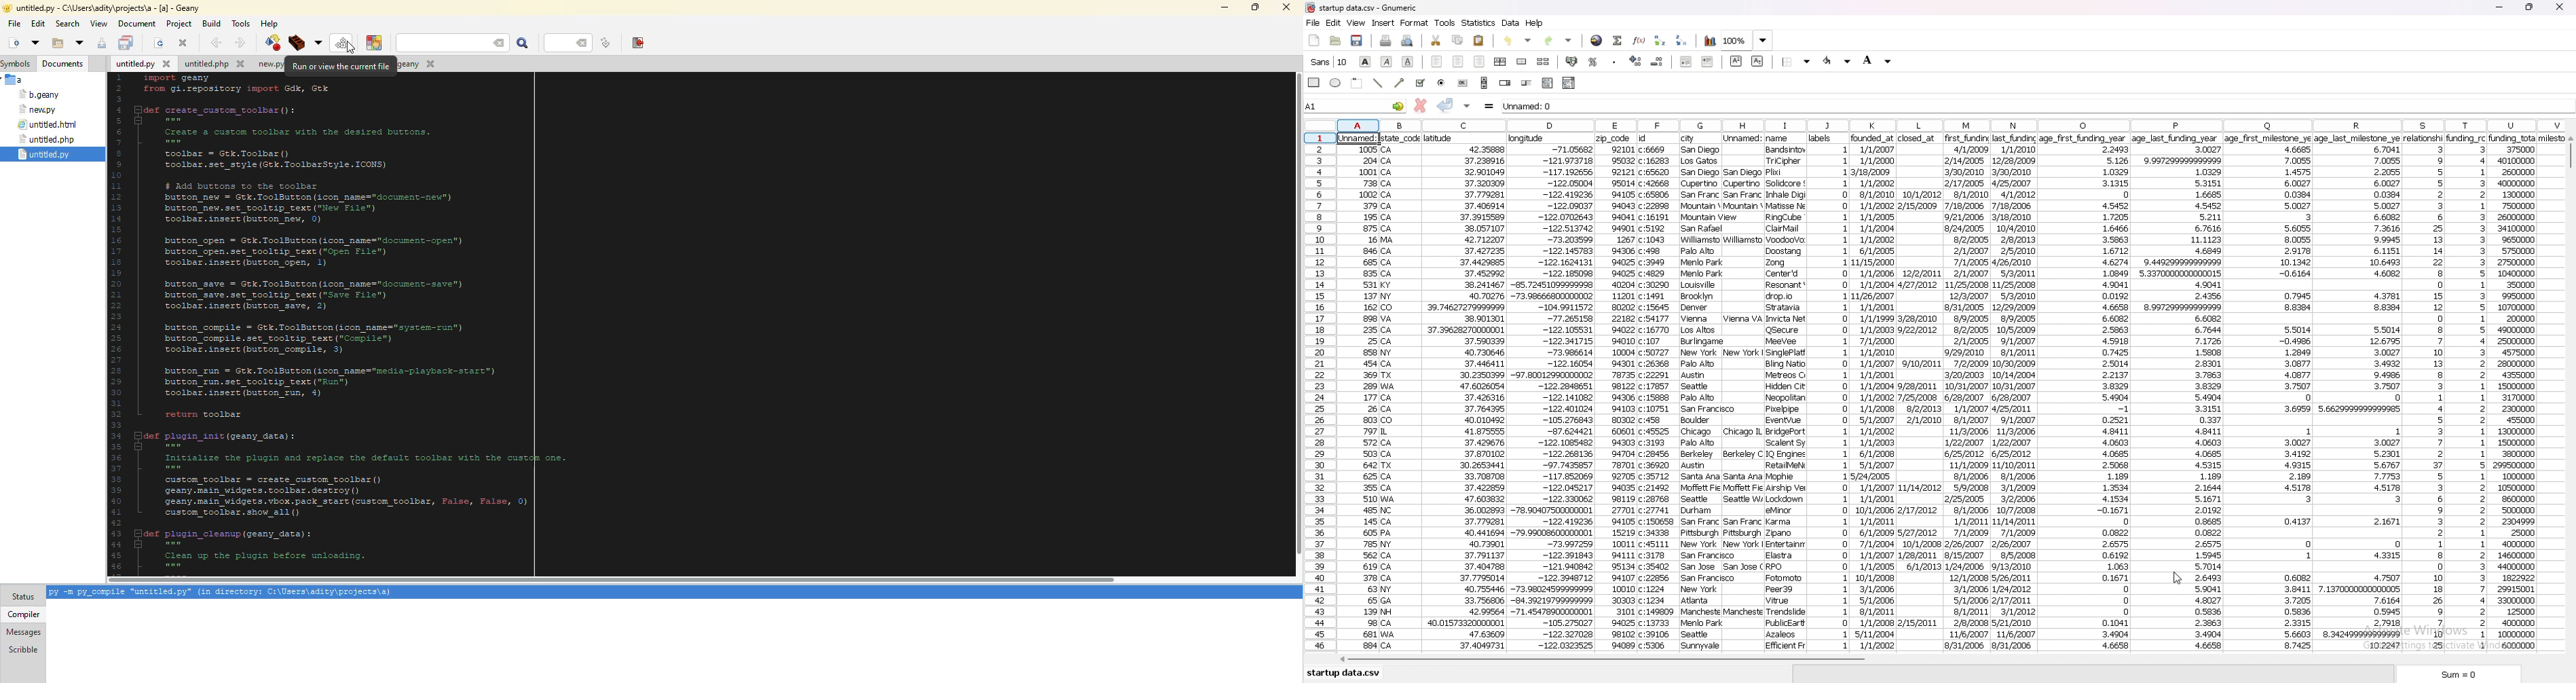  What do you see at coordinates (1409, 62) in the screenshot?
I see `underline` at bounding box center [1409, 62].